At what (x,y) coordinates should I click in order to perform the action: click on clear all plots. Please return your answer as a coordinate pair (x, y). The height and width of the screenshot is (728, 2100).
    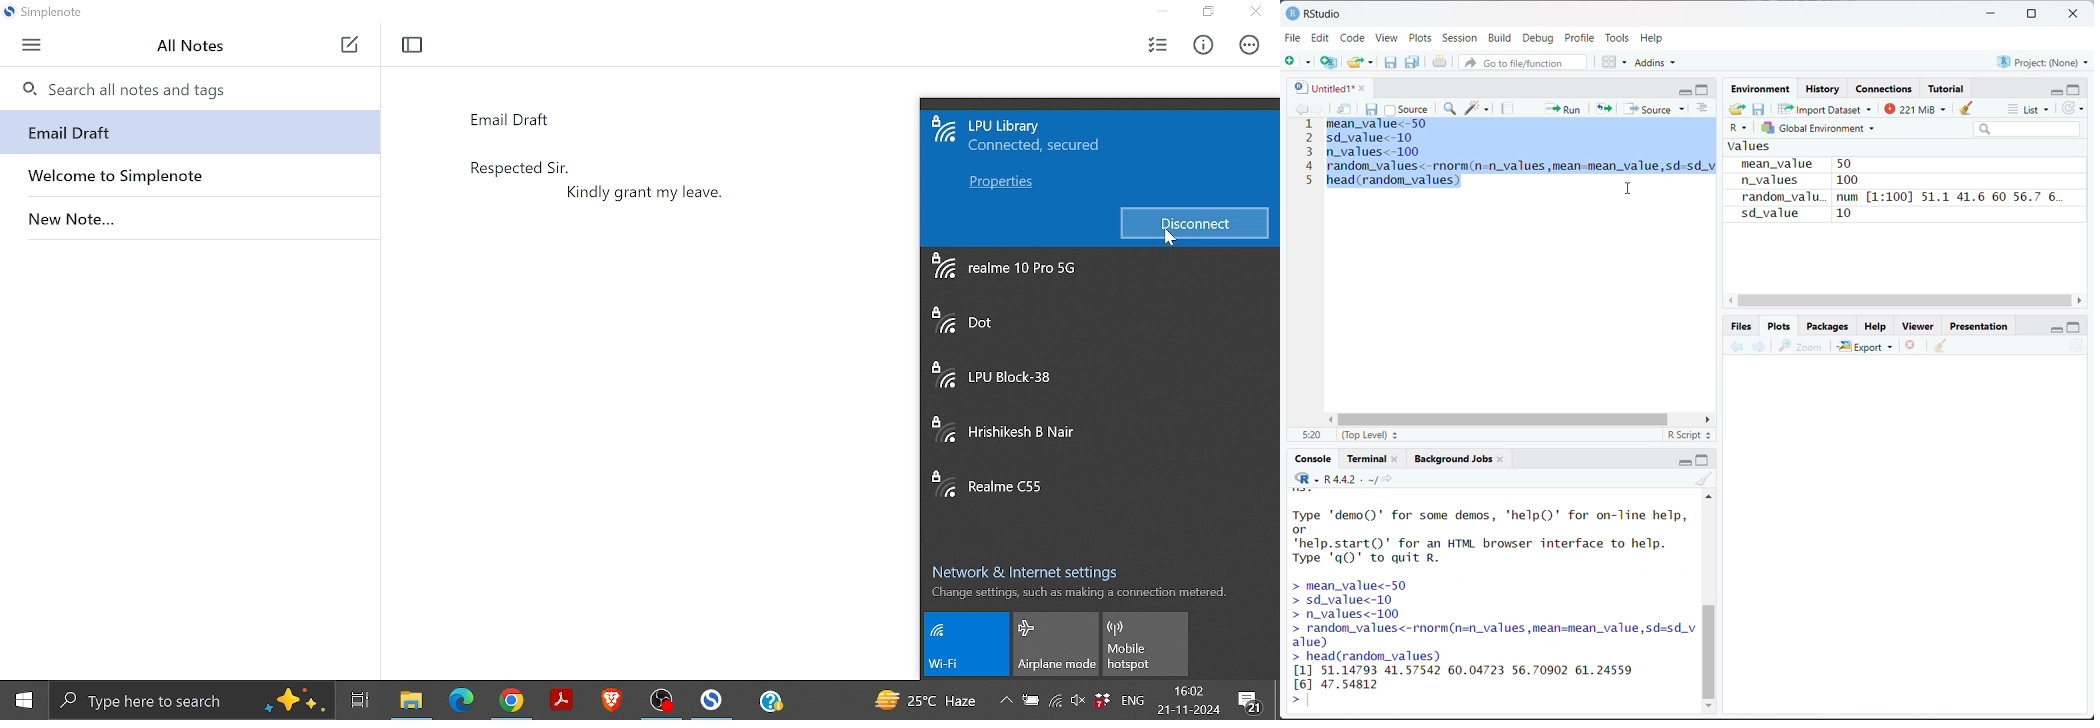
    Looking at the image, I should click on (1941, 346).